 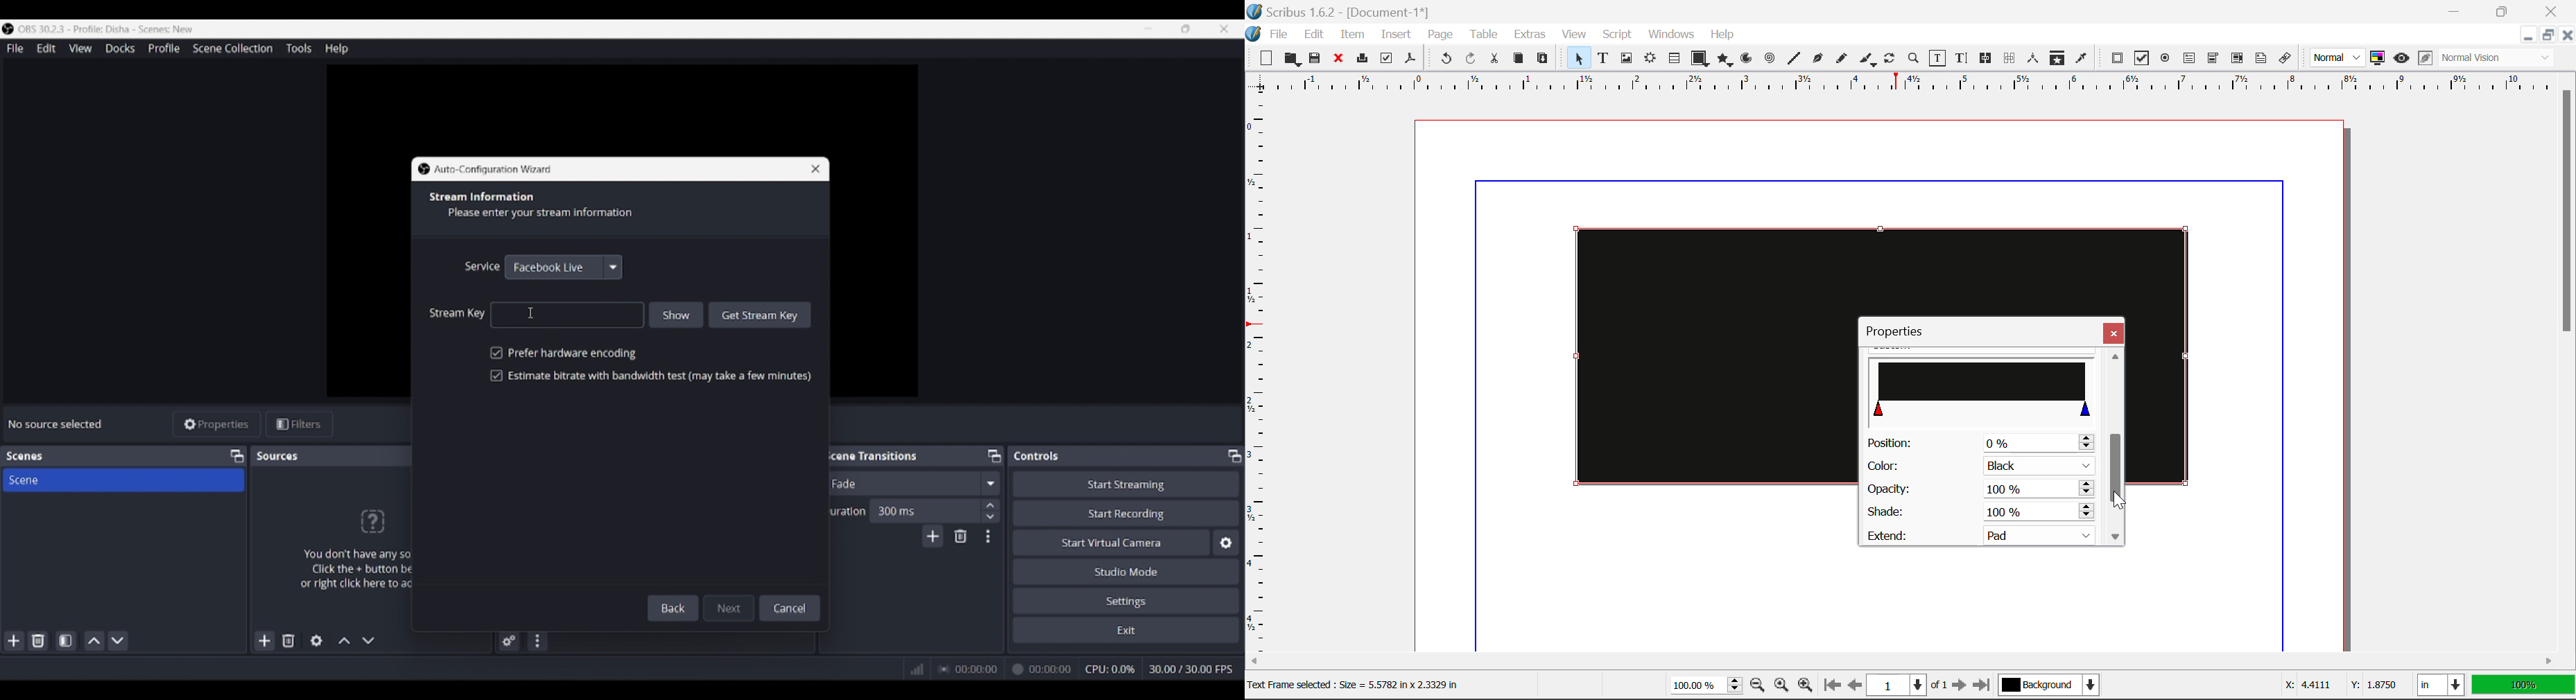 I want to click on Zoom 100%, so click(x=1706, y=687).